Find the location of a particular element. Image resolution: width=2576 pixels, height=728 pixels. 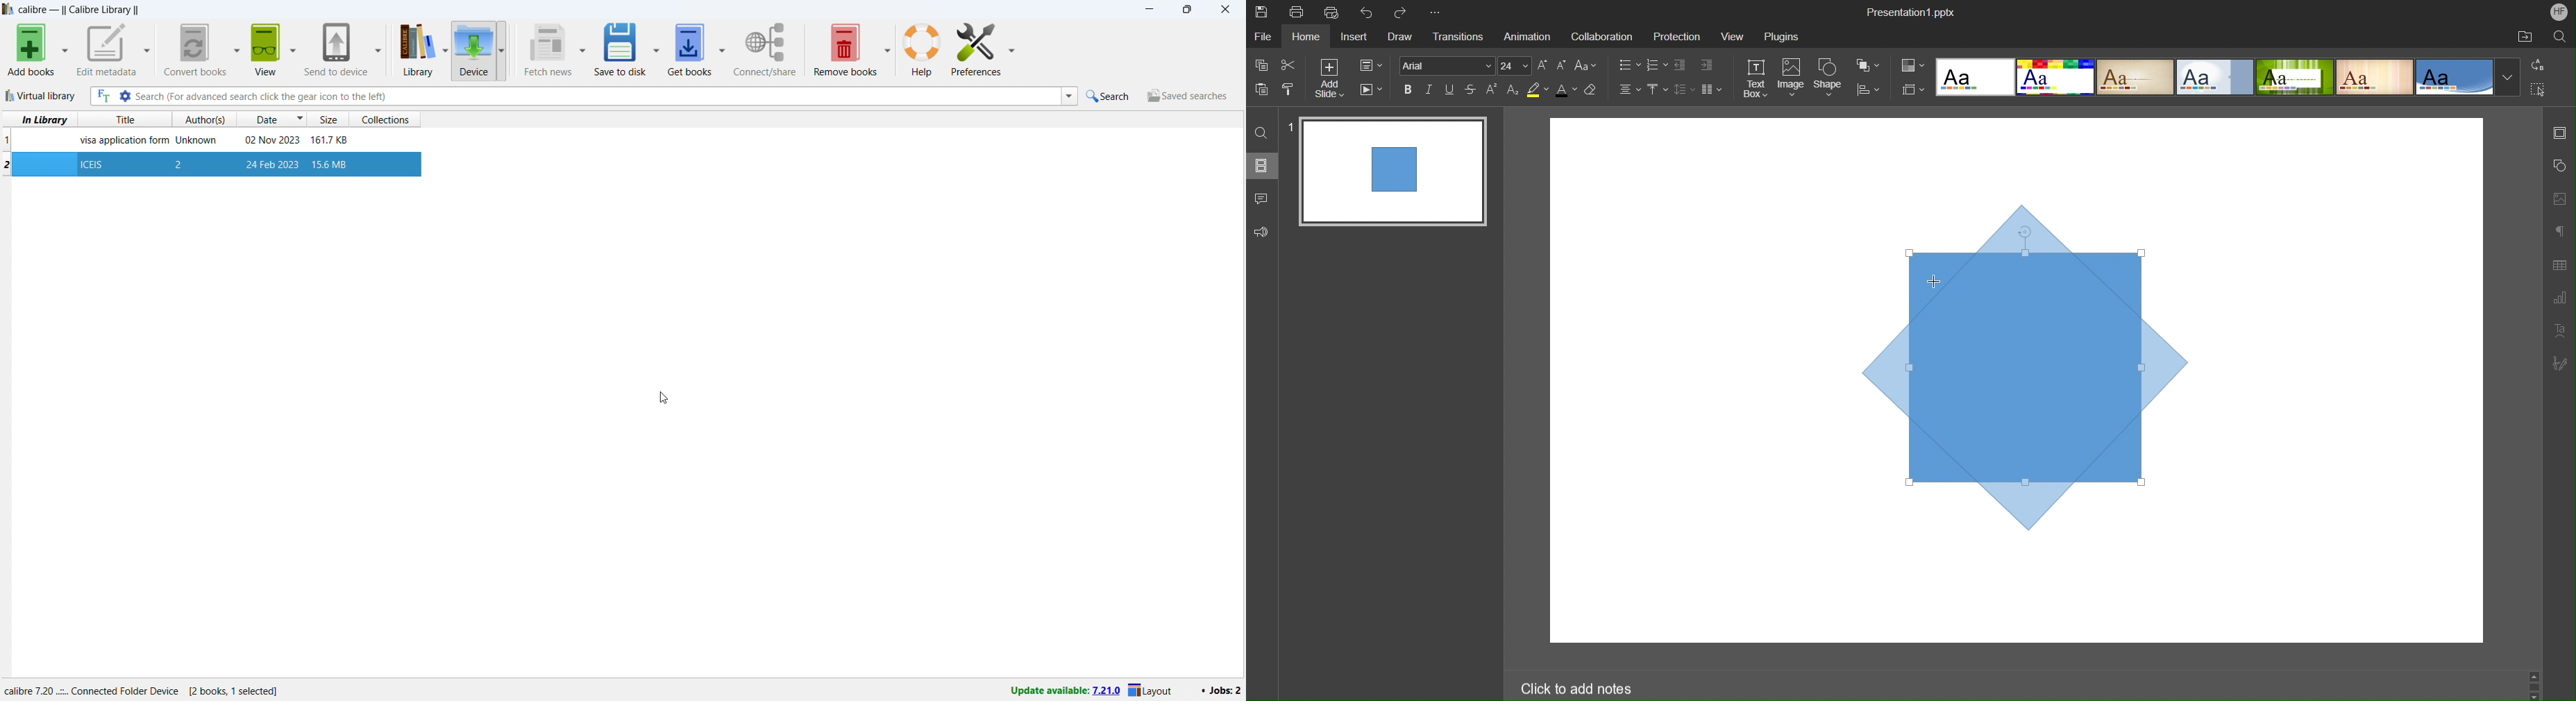

Redo is located at coordinates (1401, 10).